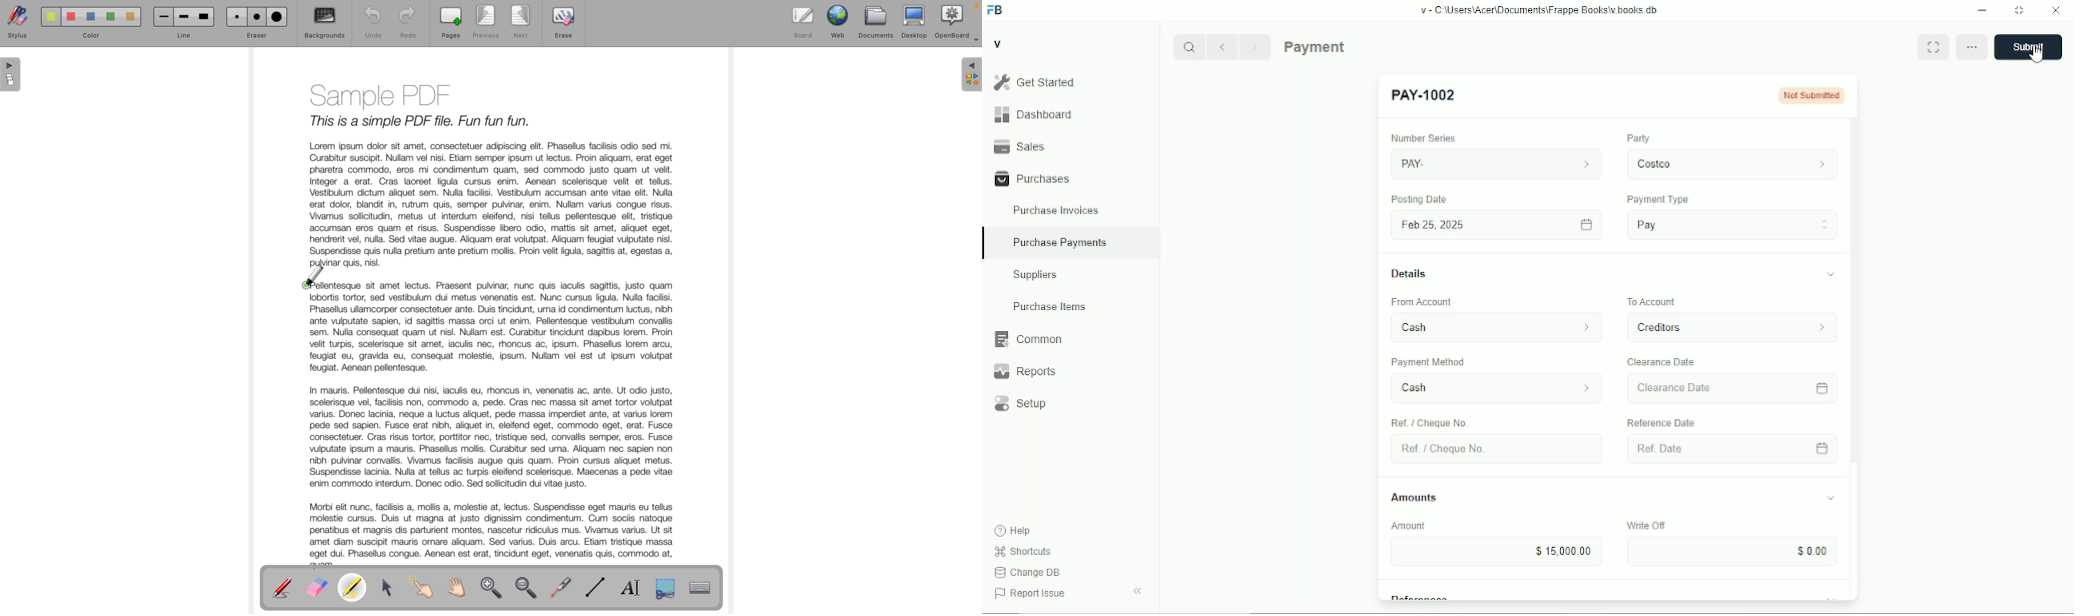 The height and width of the screenshot is (616, 2100). I want to click on cursor, so click(2037, 58).